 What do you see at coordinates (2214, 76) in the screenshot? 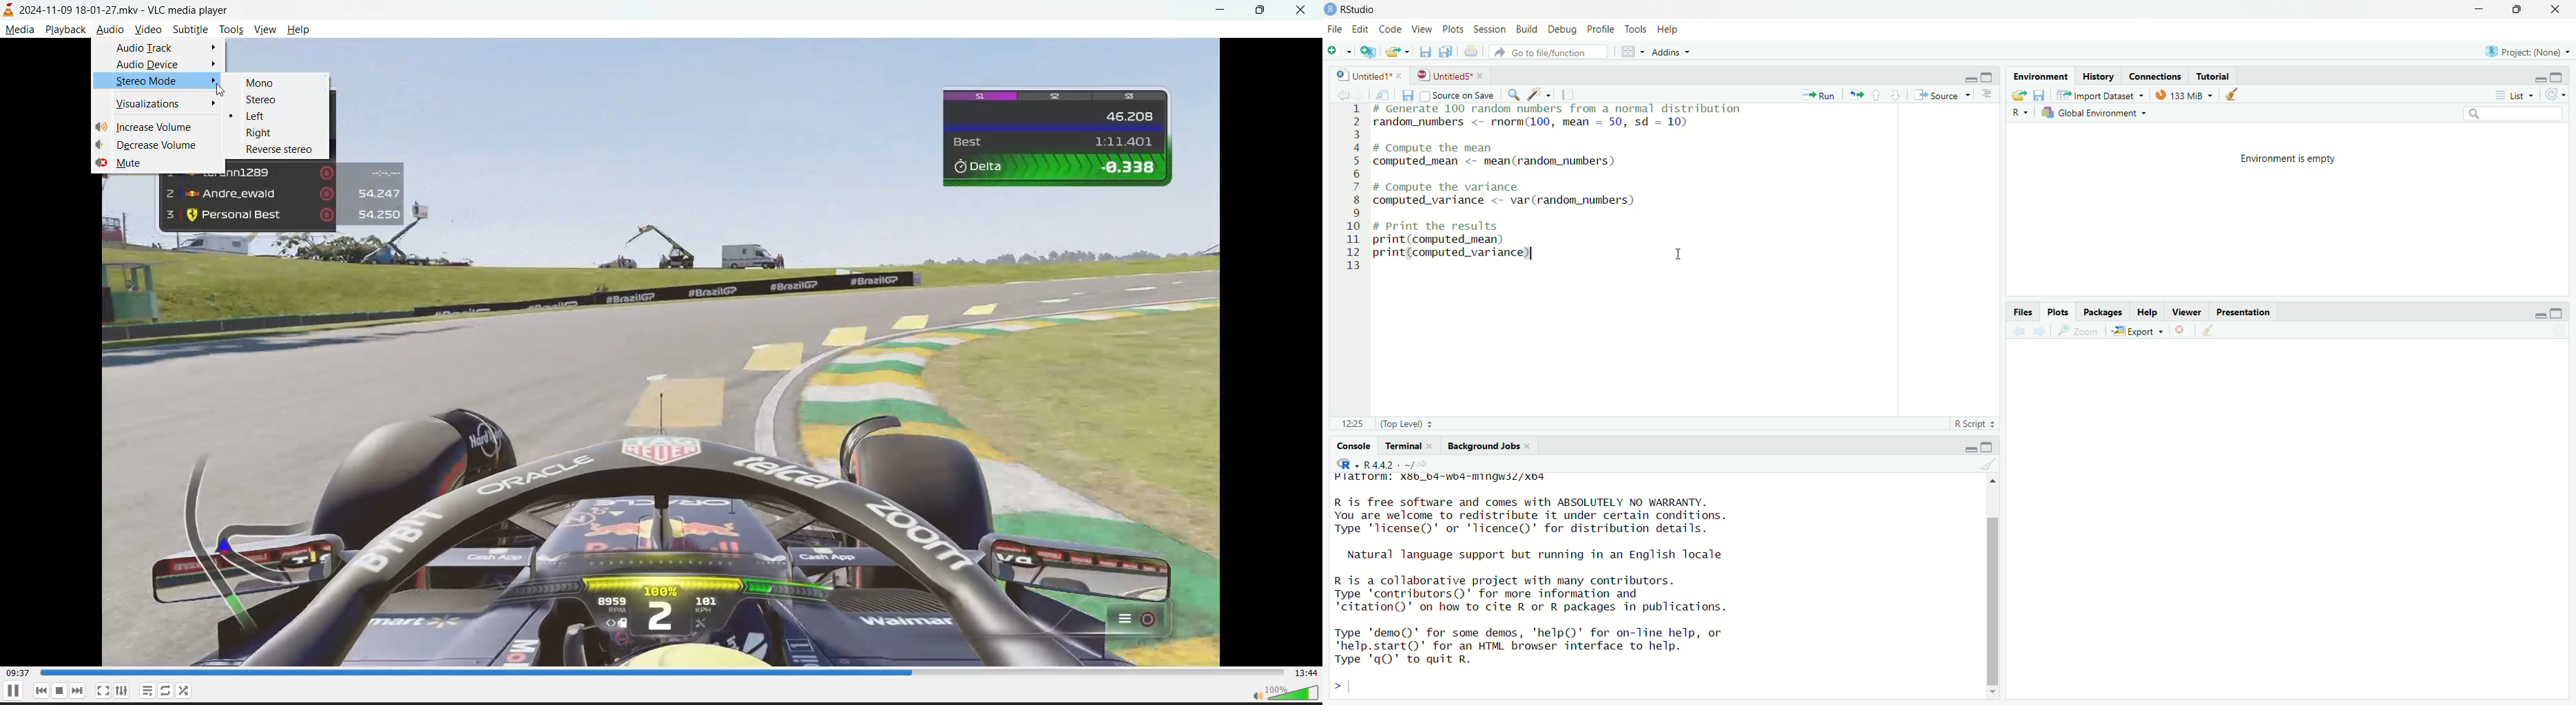
I see `tutorial` at bounding box center [2214, 76].